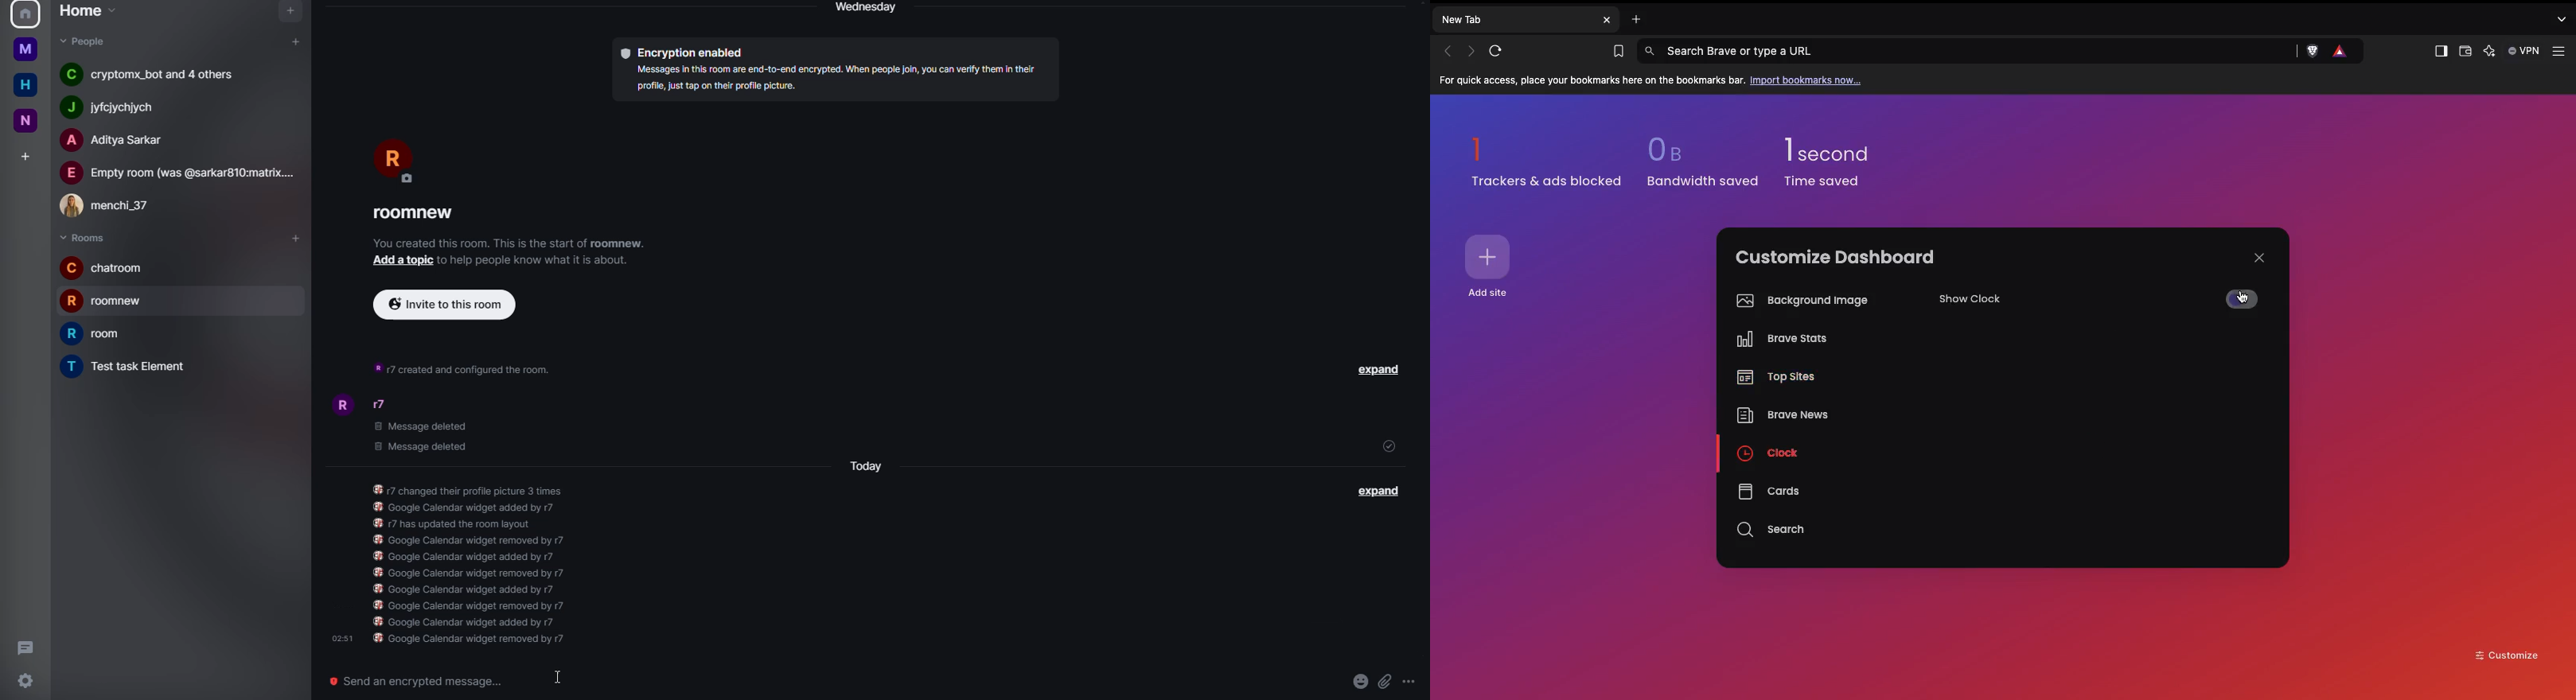 The image size is (2576, 700). What do you see at coordinates (1378, 494) in the screenshot?
I see `expand` at bounding box center [1378, 494].